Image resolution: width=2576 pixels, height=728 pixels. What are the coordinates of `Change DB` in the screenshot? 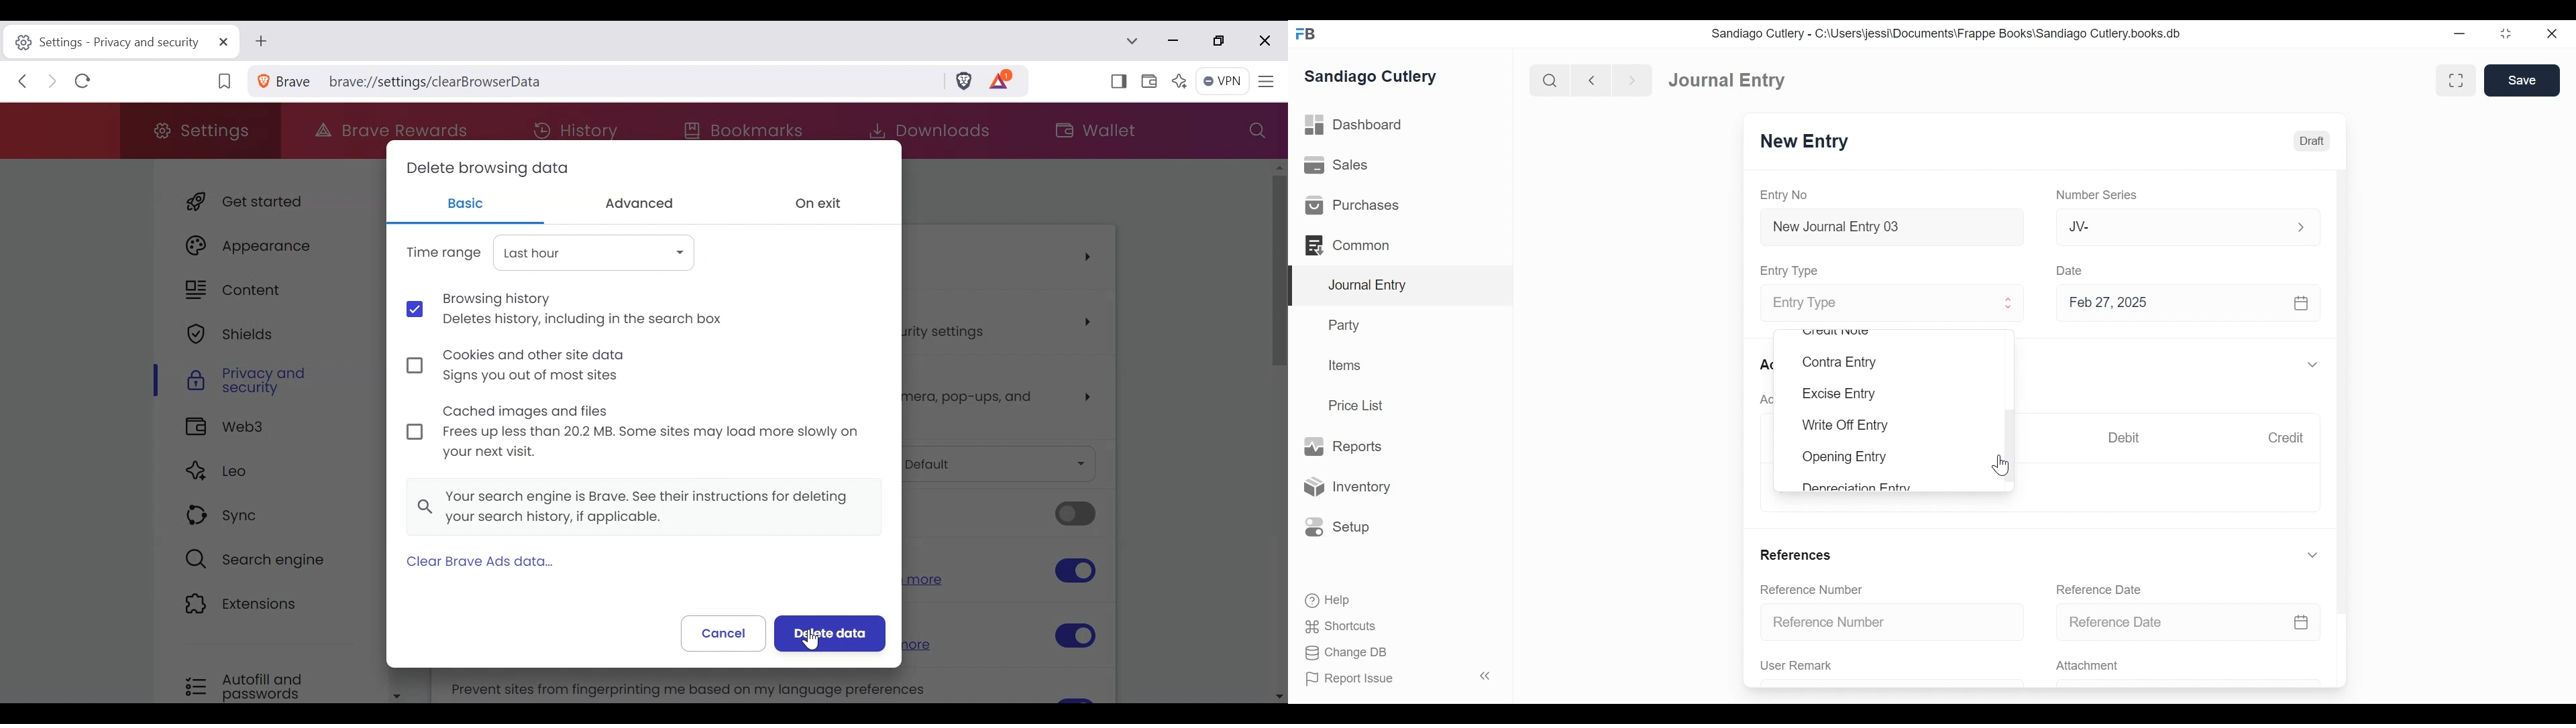 It's located at (1345, 653).